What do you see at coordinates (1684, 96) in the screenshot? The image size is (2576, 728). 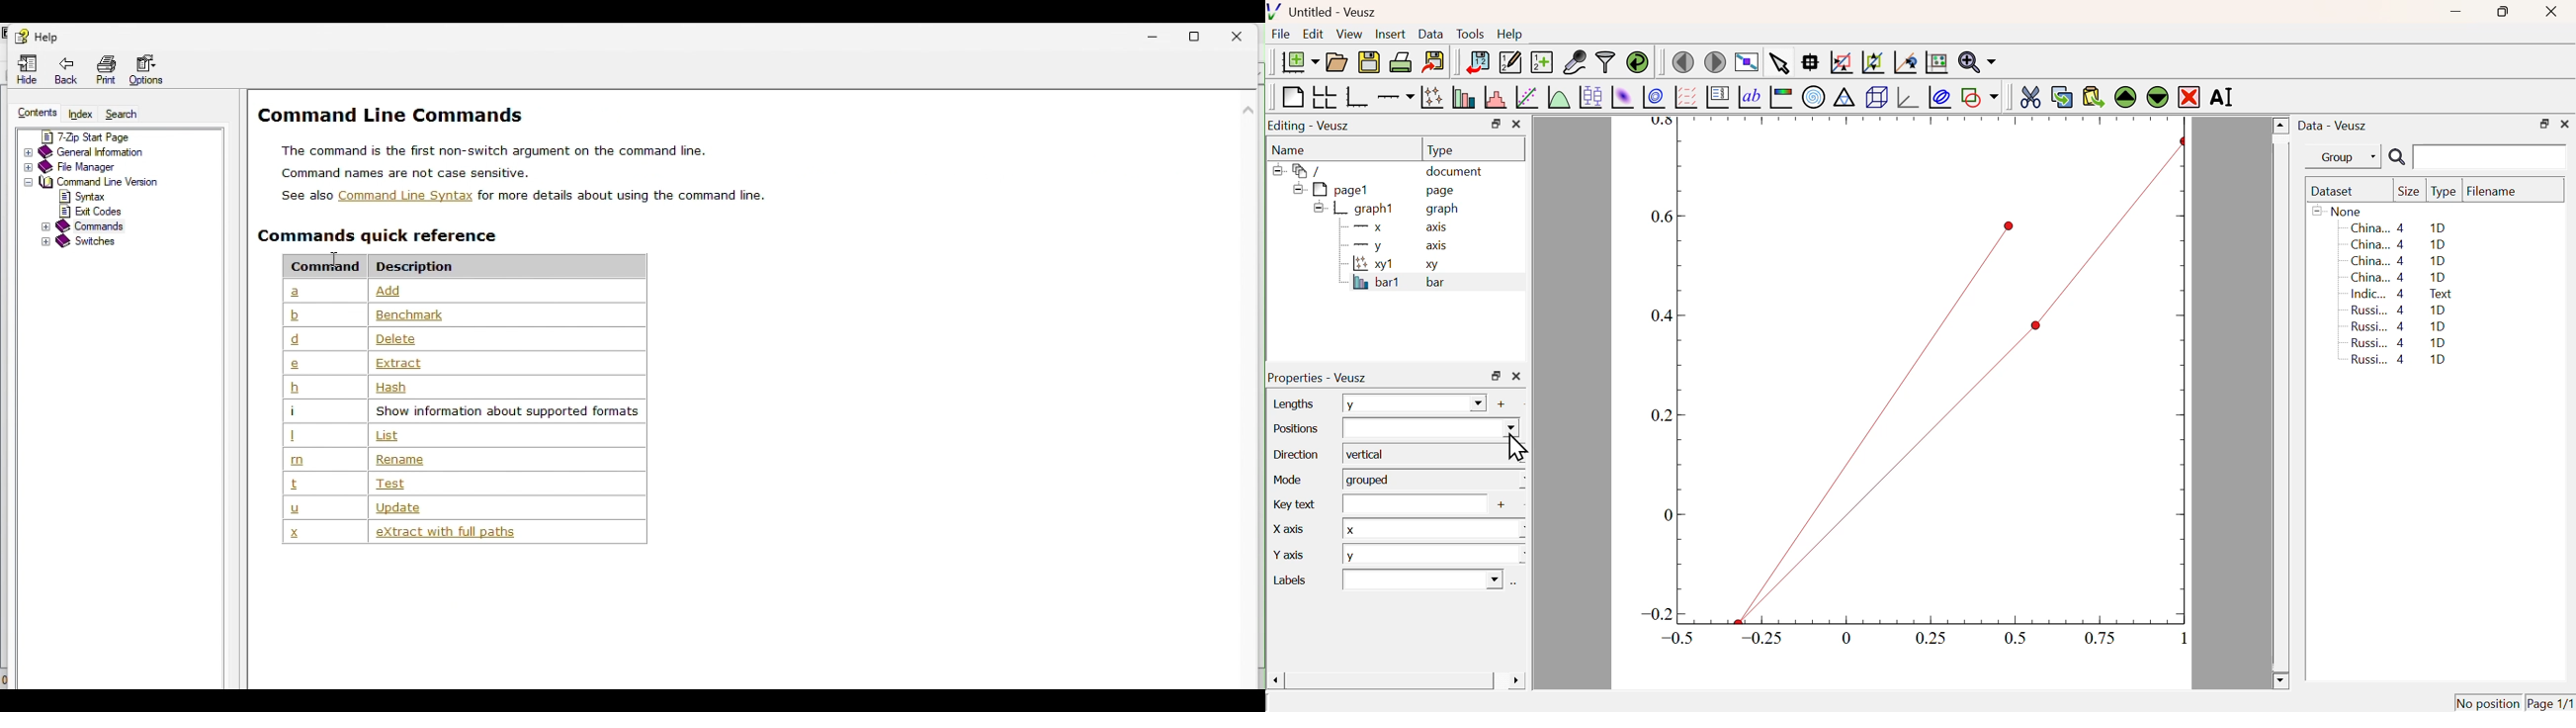 I see `Plot Vector Field` at bounding box center [1684, 96].